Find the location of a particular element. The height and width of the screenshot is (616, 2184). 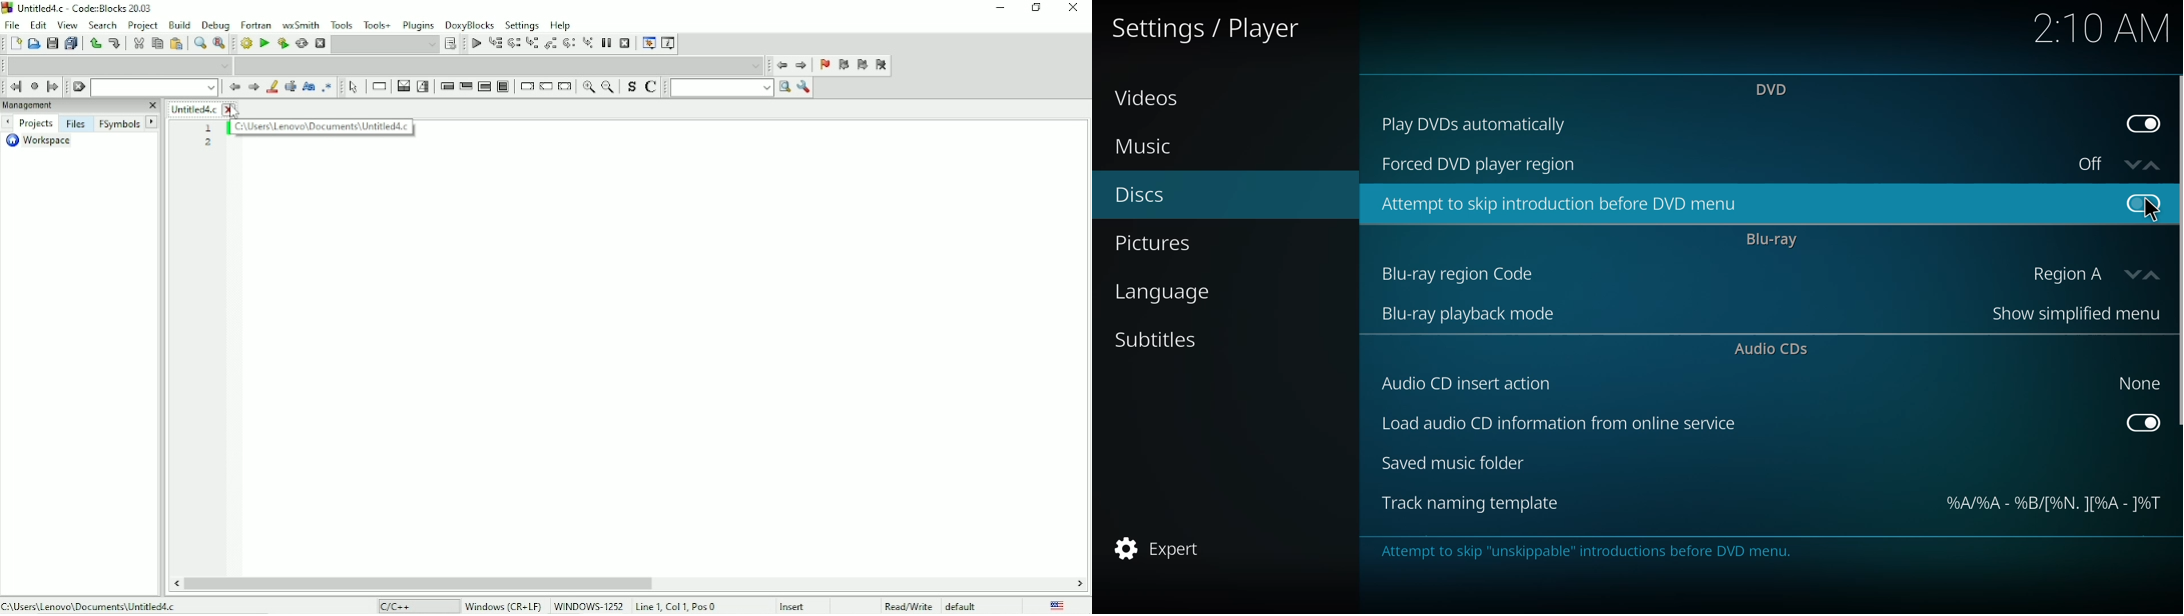

forced dvd player region is located at coordinates (1481, 164).